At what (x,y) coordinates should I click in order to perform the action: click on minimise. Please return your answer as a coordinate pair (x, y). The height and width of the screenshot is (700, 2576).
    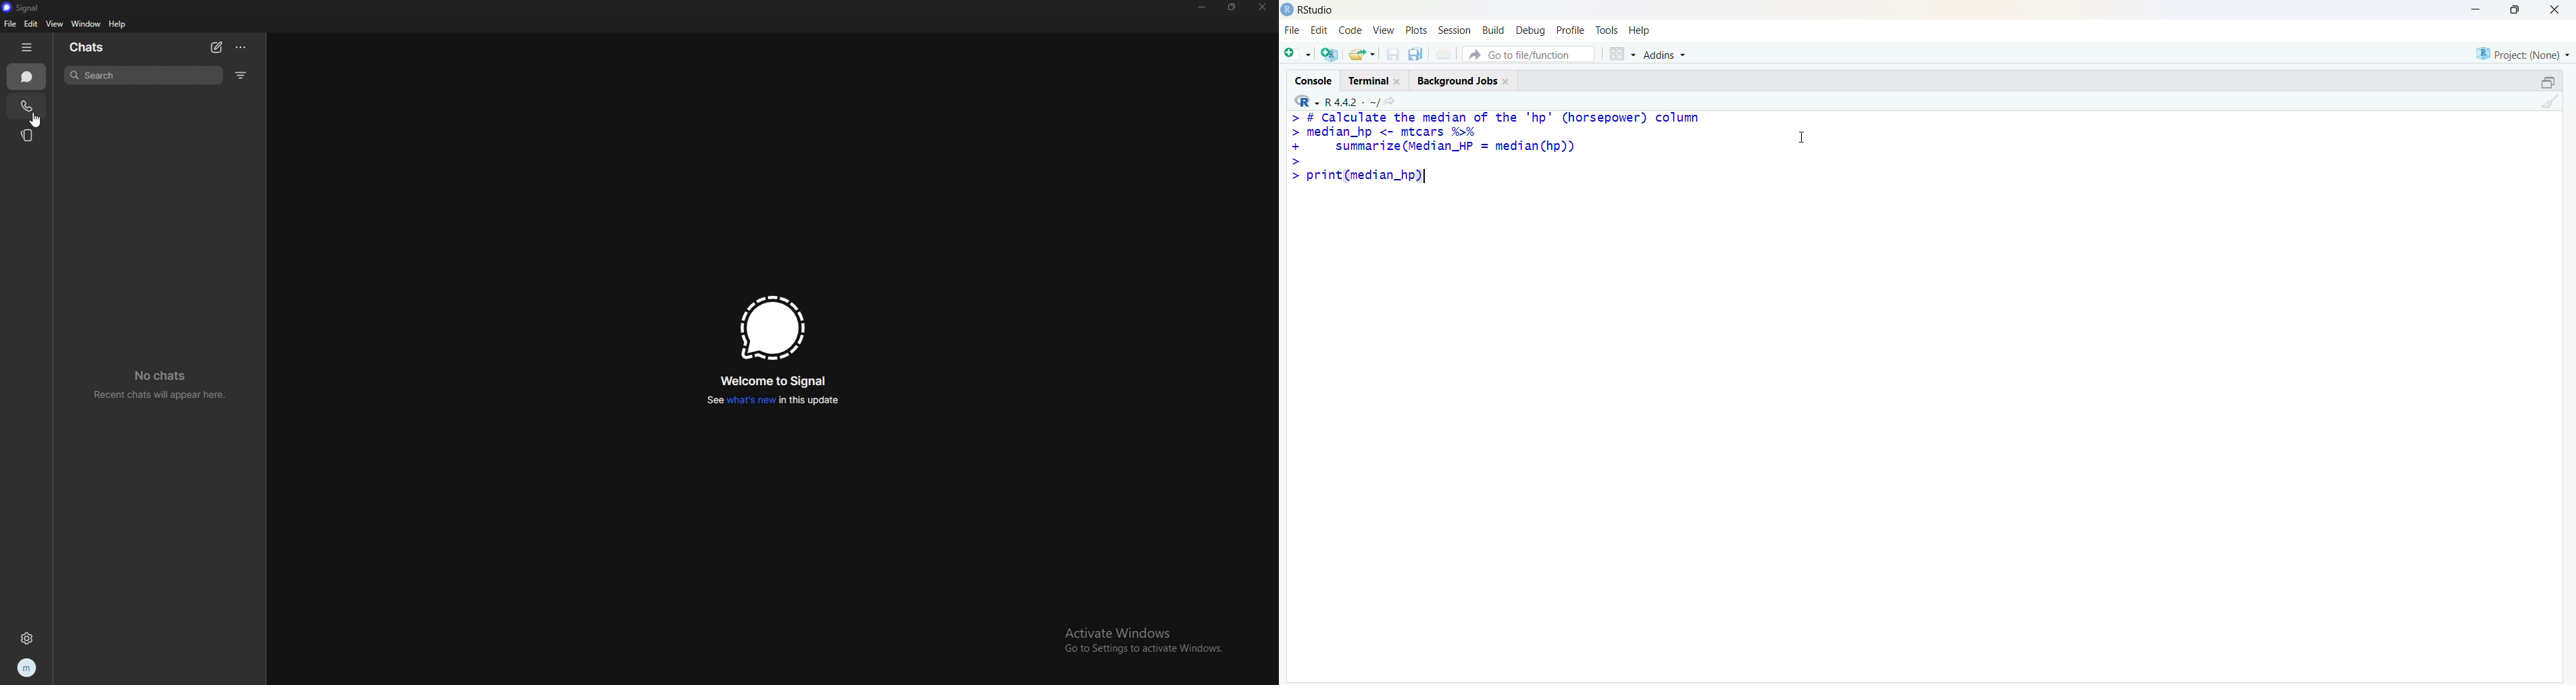
    Looking at the image, I should click on (2476, 9).